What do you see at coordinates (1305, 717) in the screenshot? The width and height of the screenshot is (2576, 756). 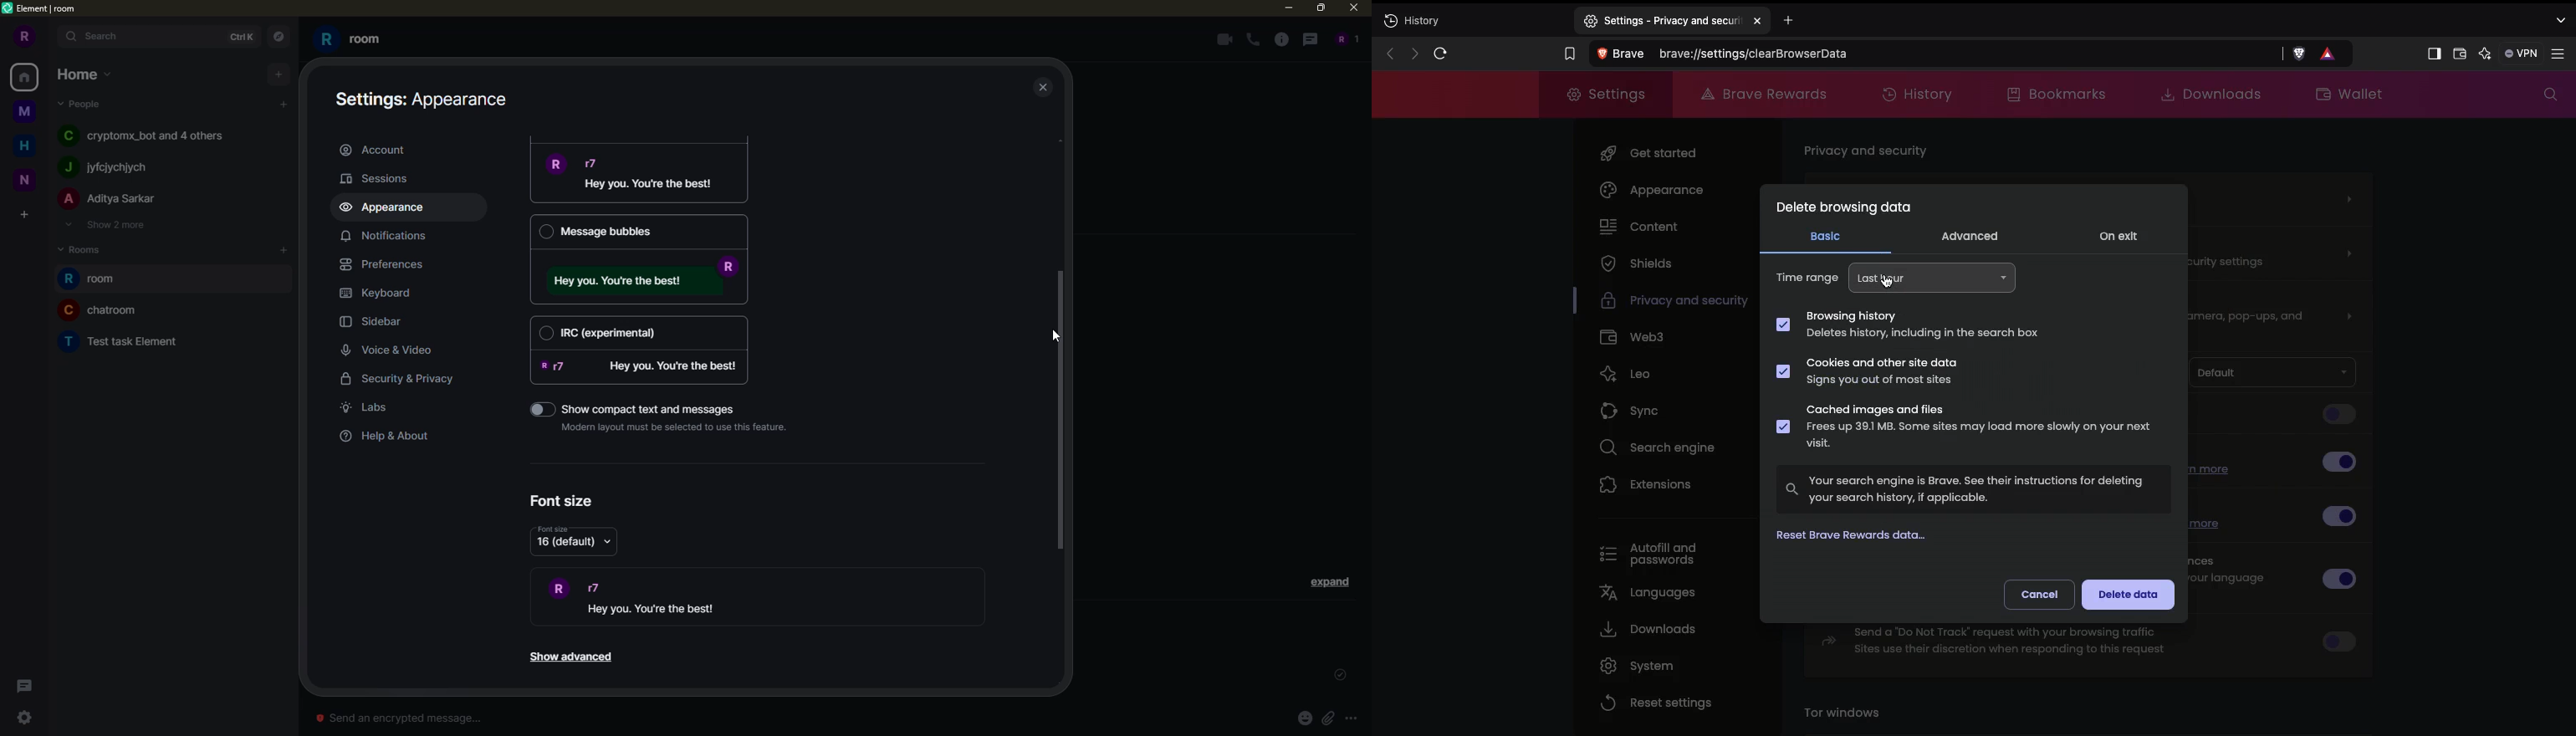 I see `emoji` at bounding box center [1305, 717].